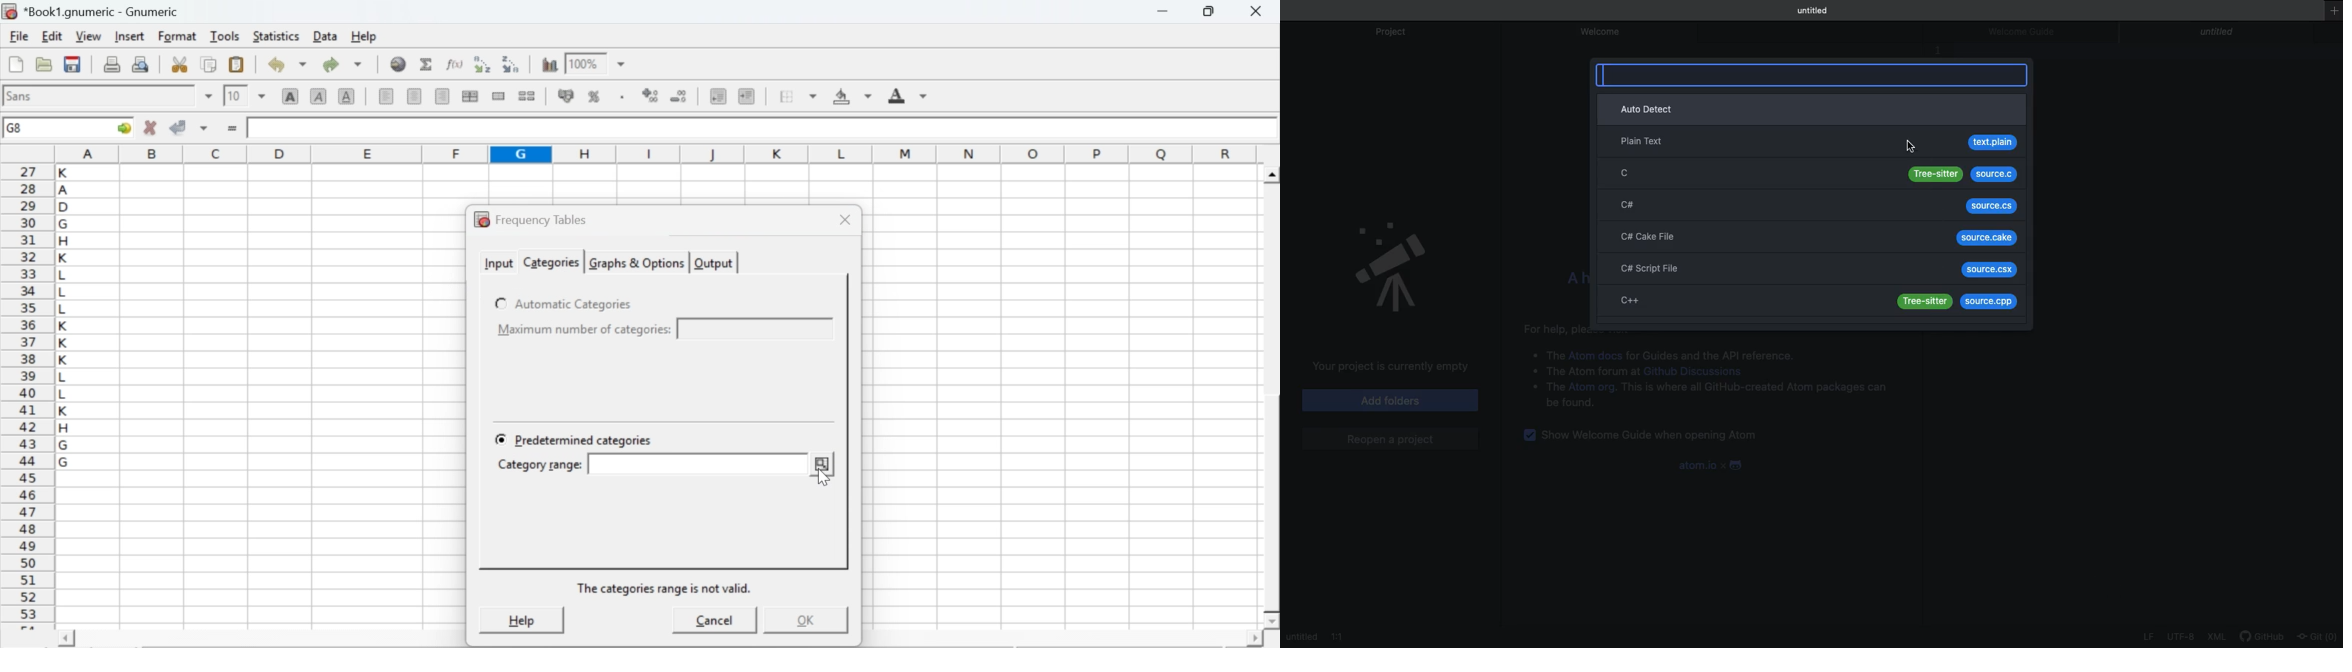  What do you see at coordinates (1391, 268) in the screenshot?
I see `Project` at bounding box center [1391, 268].